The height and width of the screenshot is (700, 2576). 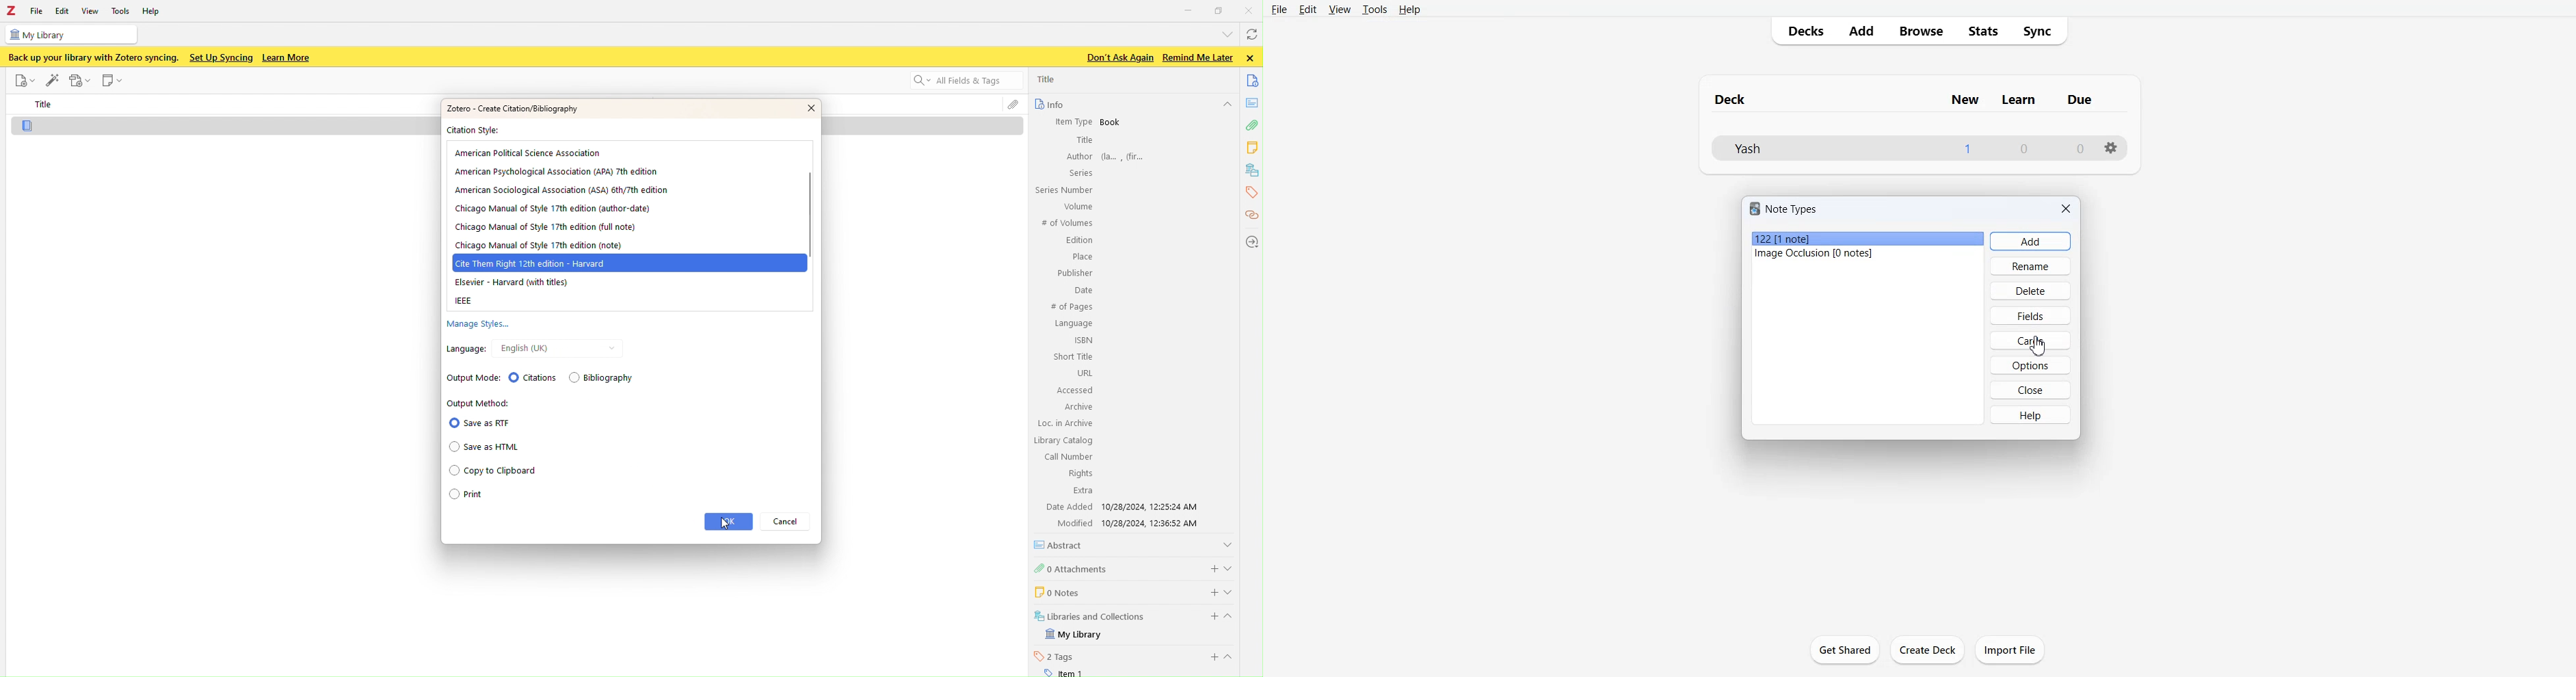 What do you see at coordinates (1063, 545) in the screenshot?
I see `Abstract` at bounding box center [1063, 545].